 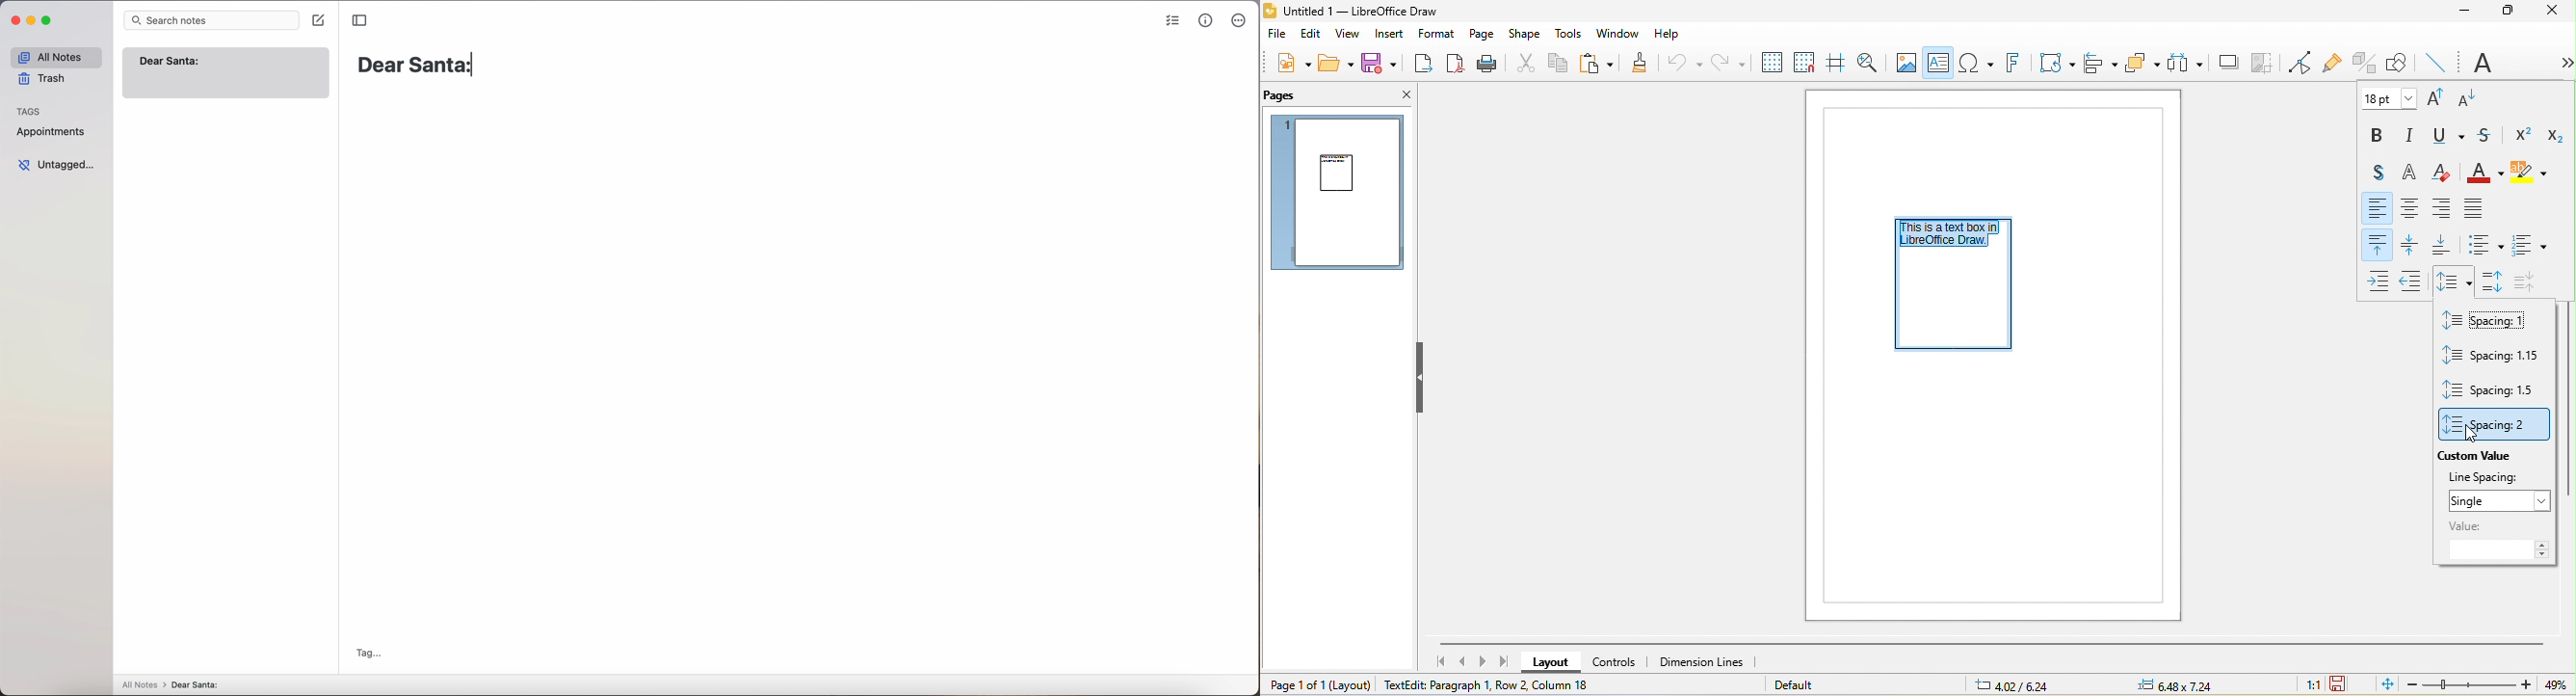 What do you see at coordinates (1458, 65) in the screenshot?
I see `export directly as pdf` at bounding box center [1458, 65].